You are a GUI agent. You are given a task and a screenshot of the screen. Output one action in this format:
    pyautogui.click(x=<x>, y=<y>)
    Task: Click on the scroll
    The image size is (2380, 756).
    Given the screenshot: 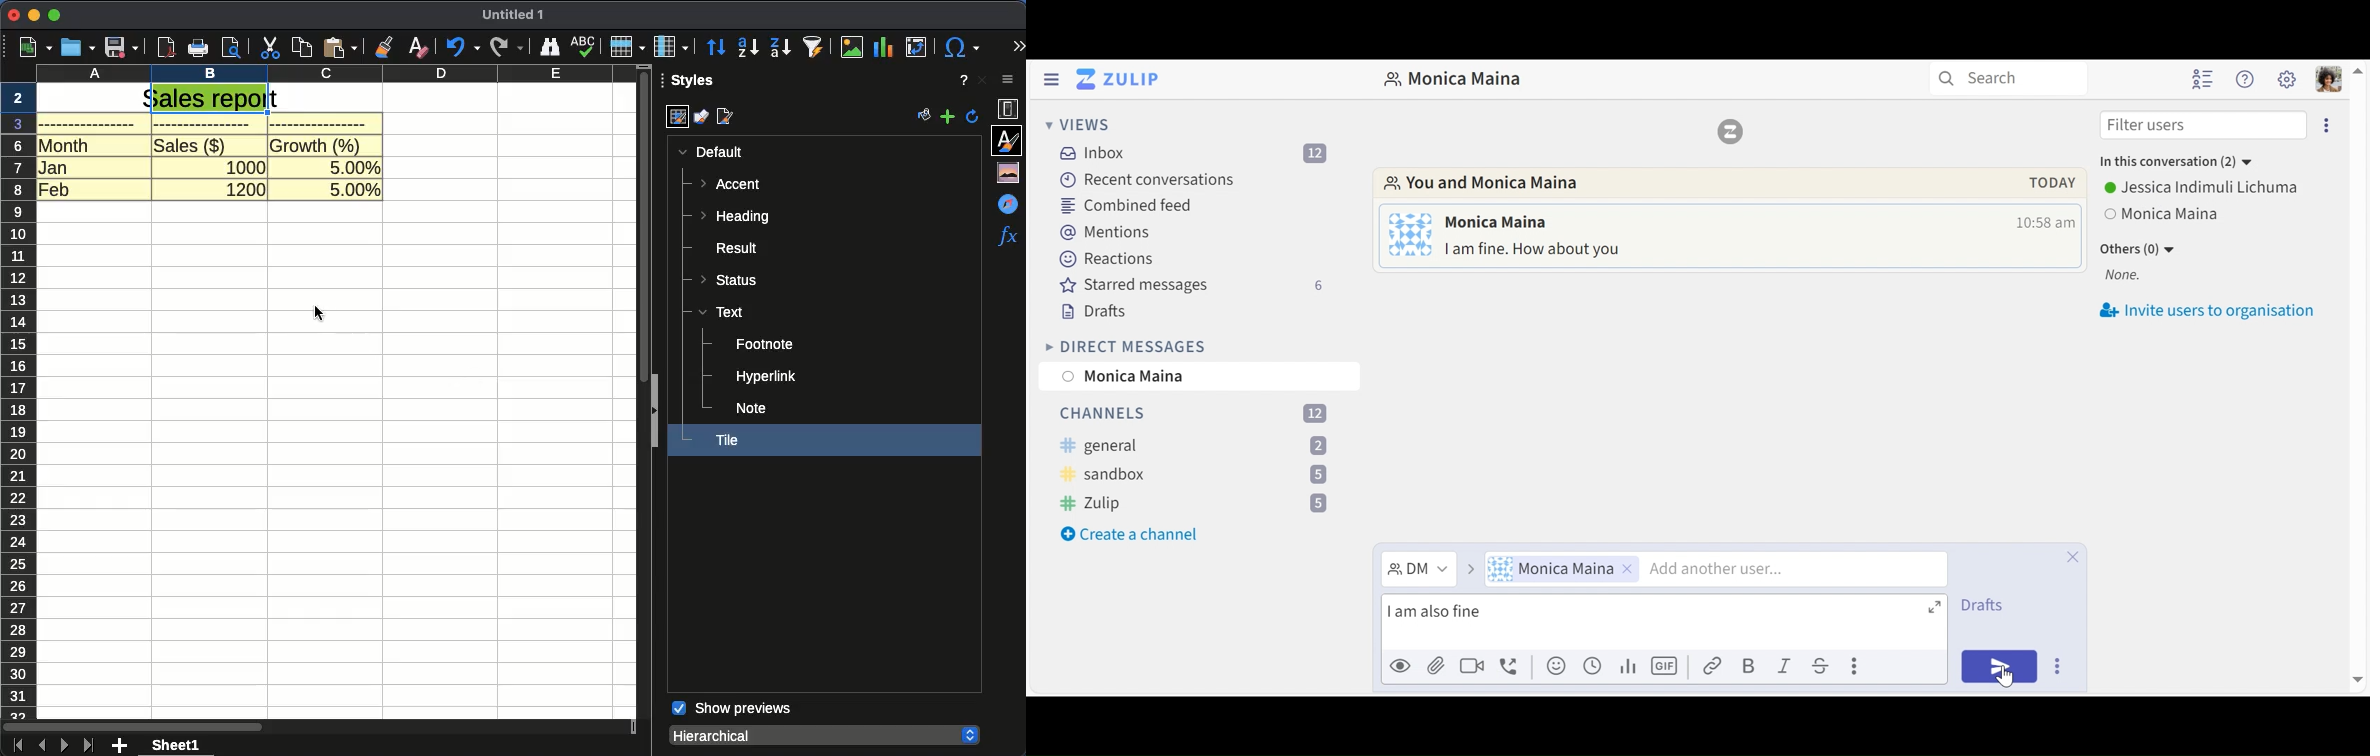 What is the action you would take?
    pyautogui.click(x=318, y=728)
    